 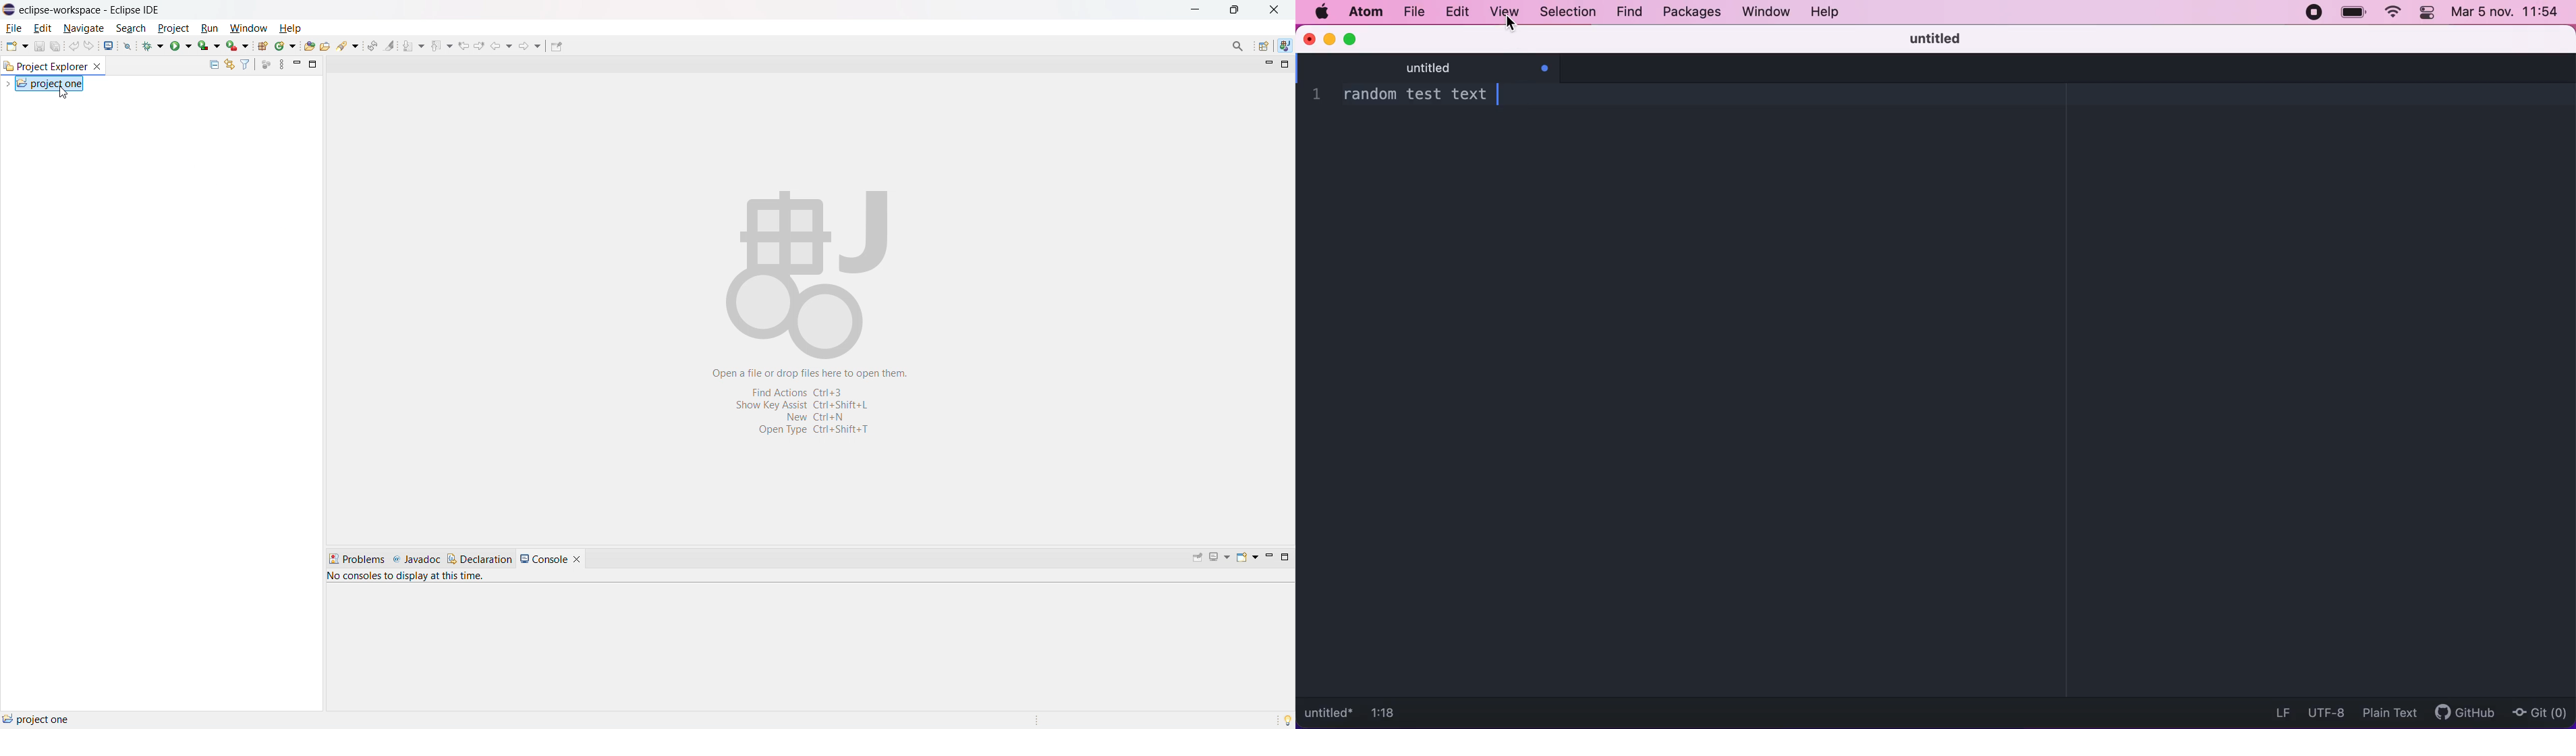 I want to click on tip of the day, so click(x=1287, y=720).